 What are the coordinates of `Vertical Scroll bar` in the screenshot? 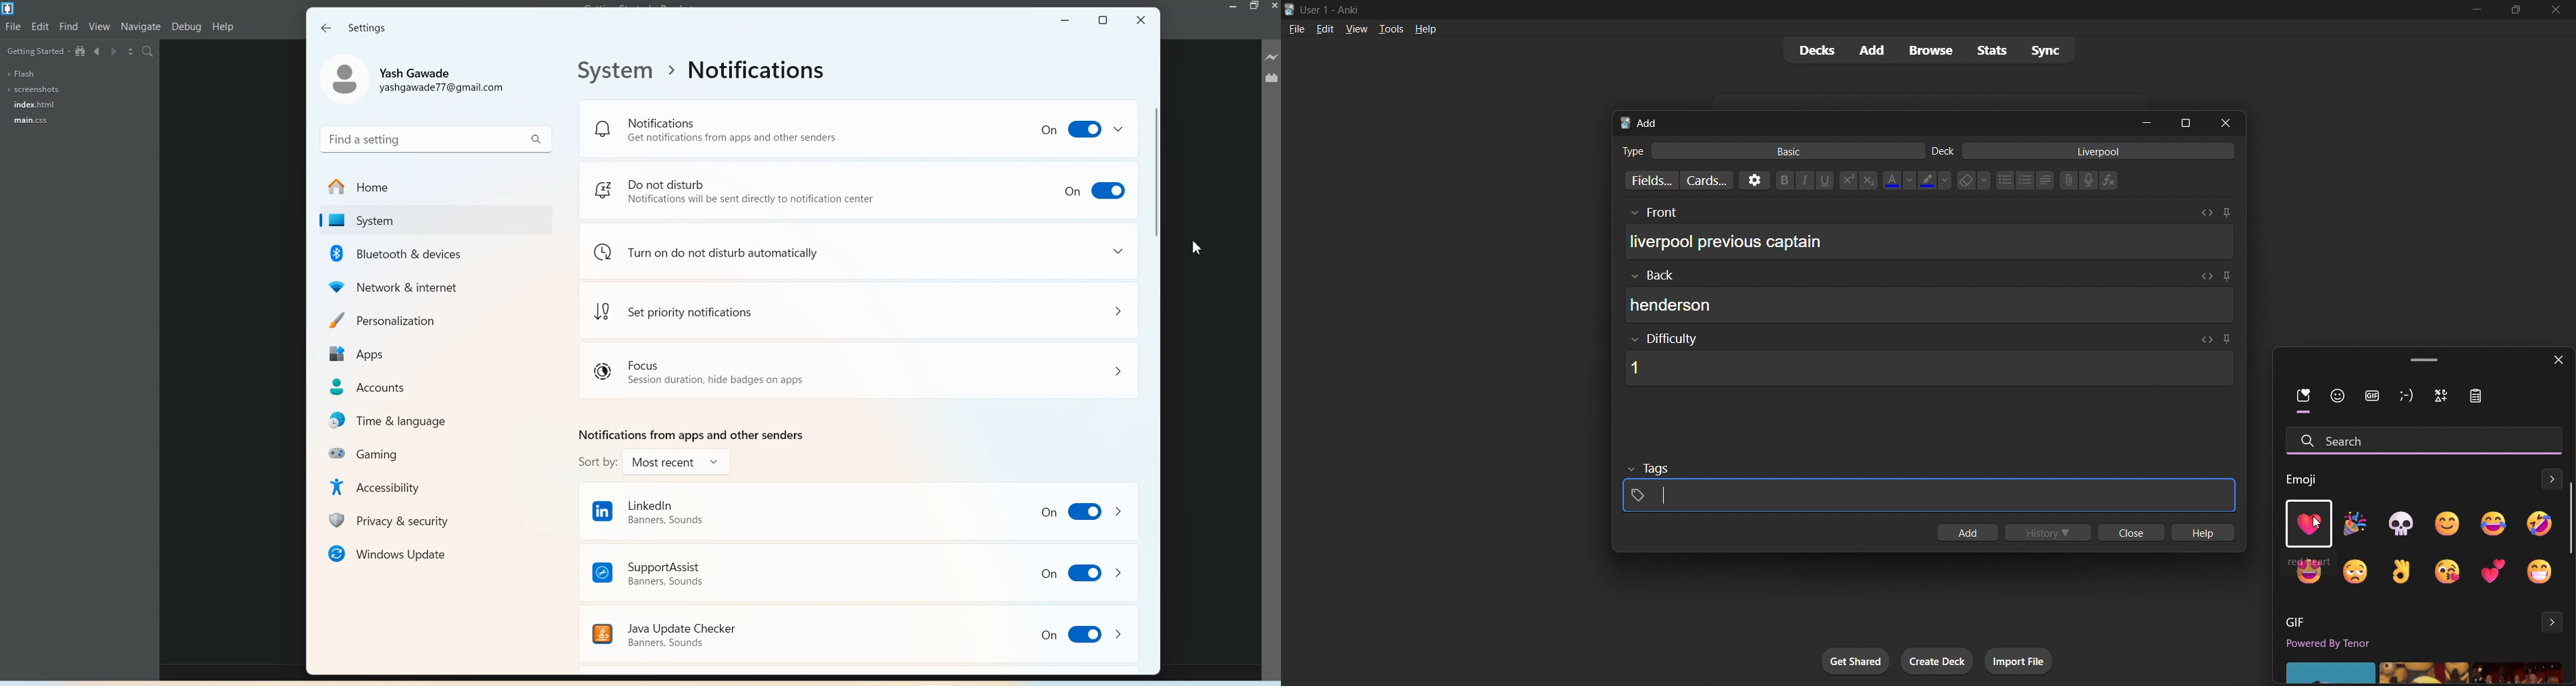 It's located at (1155, 349).